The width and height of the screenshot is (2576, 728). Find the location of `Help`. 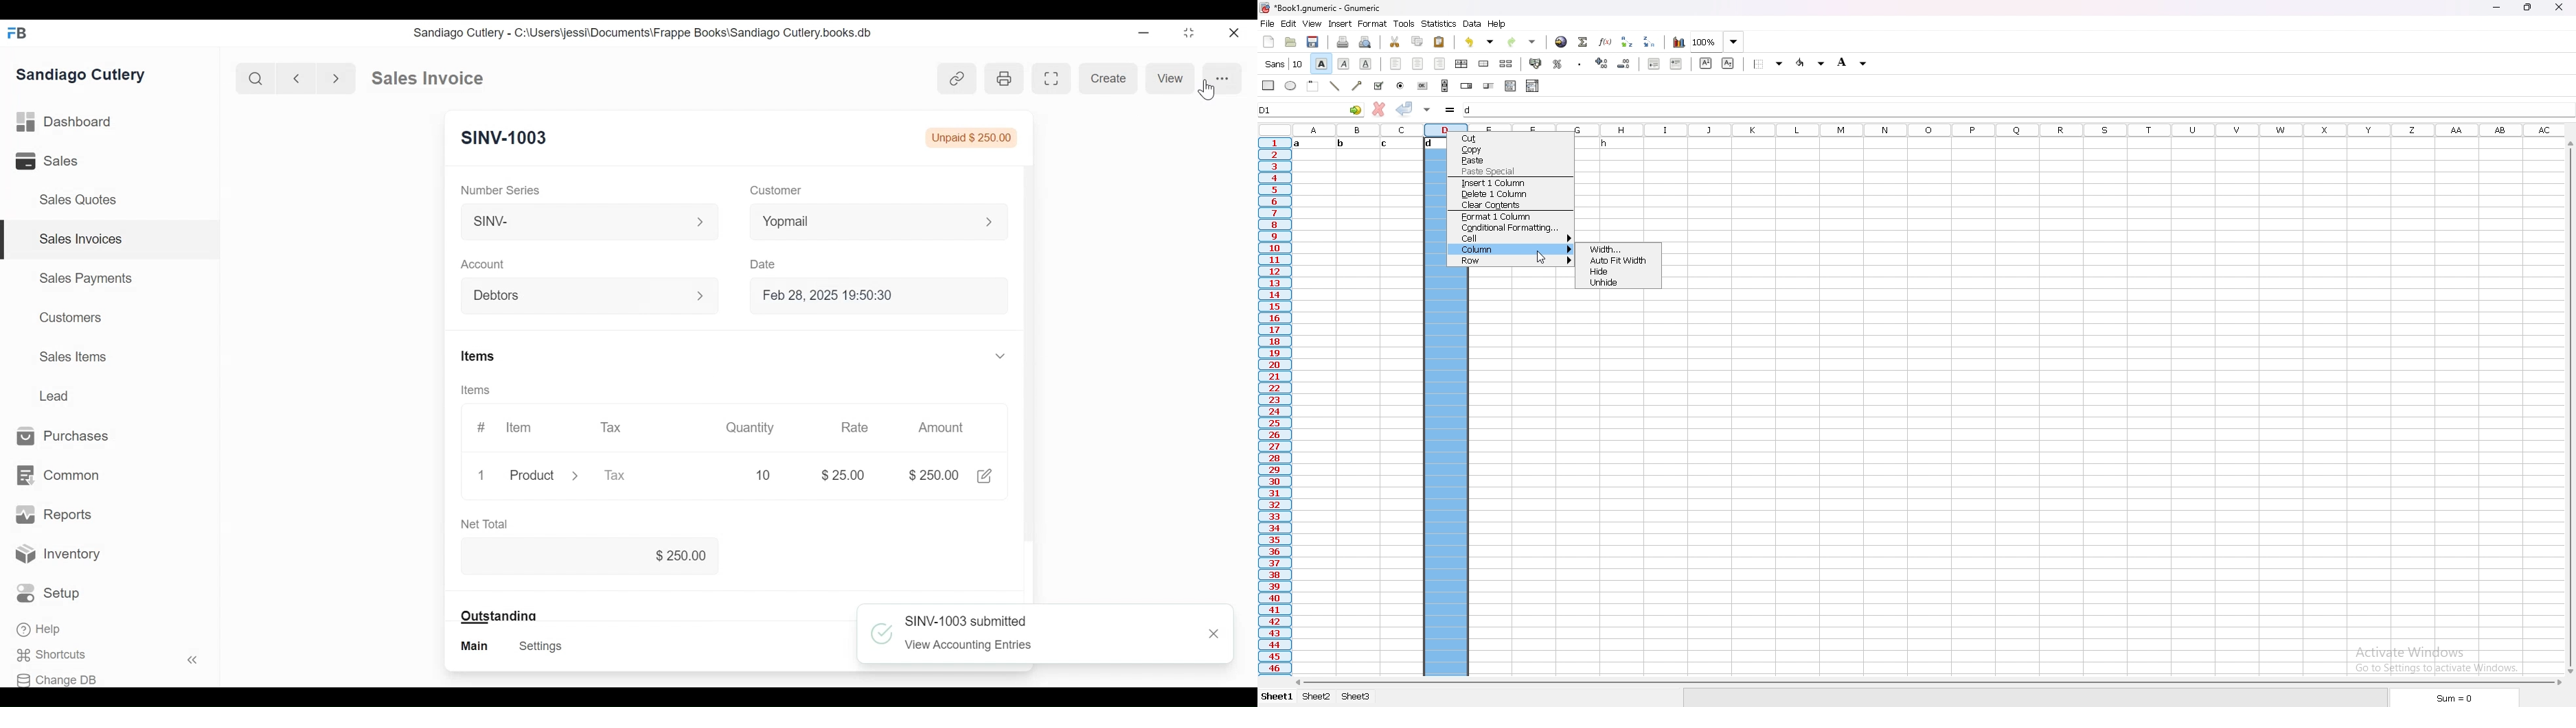

Help is located at coordinates (40, 629).